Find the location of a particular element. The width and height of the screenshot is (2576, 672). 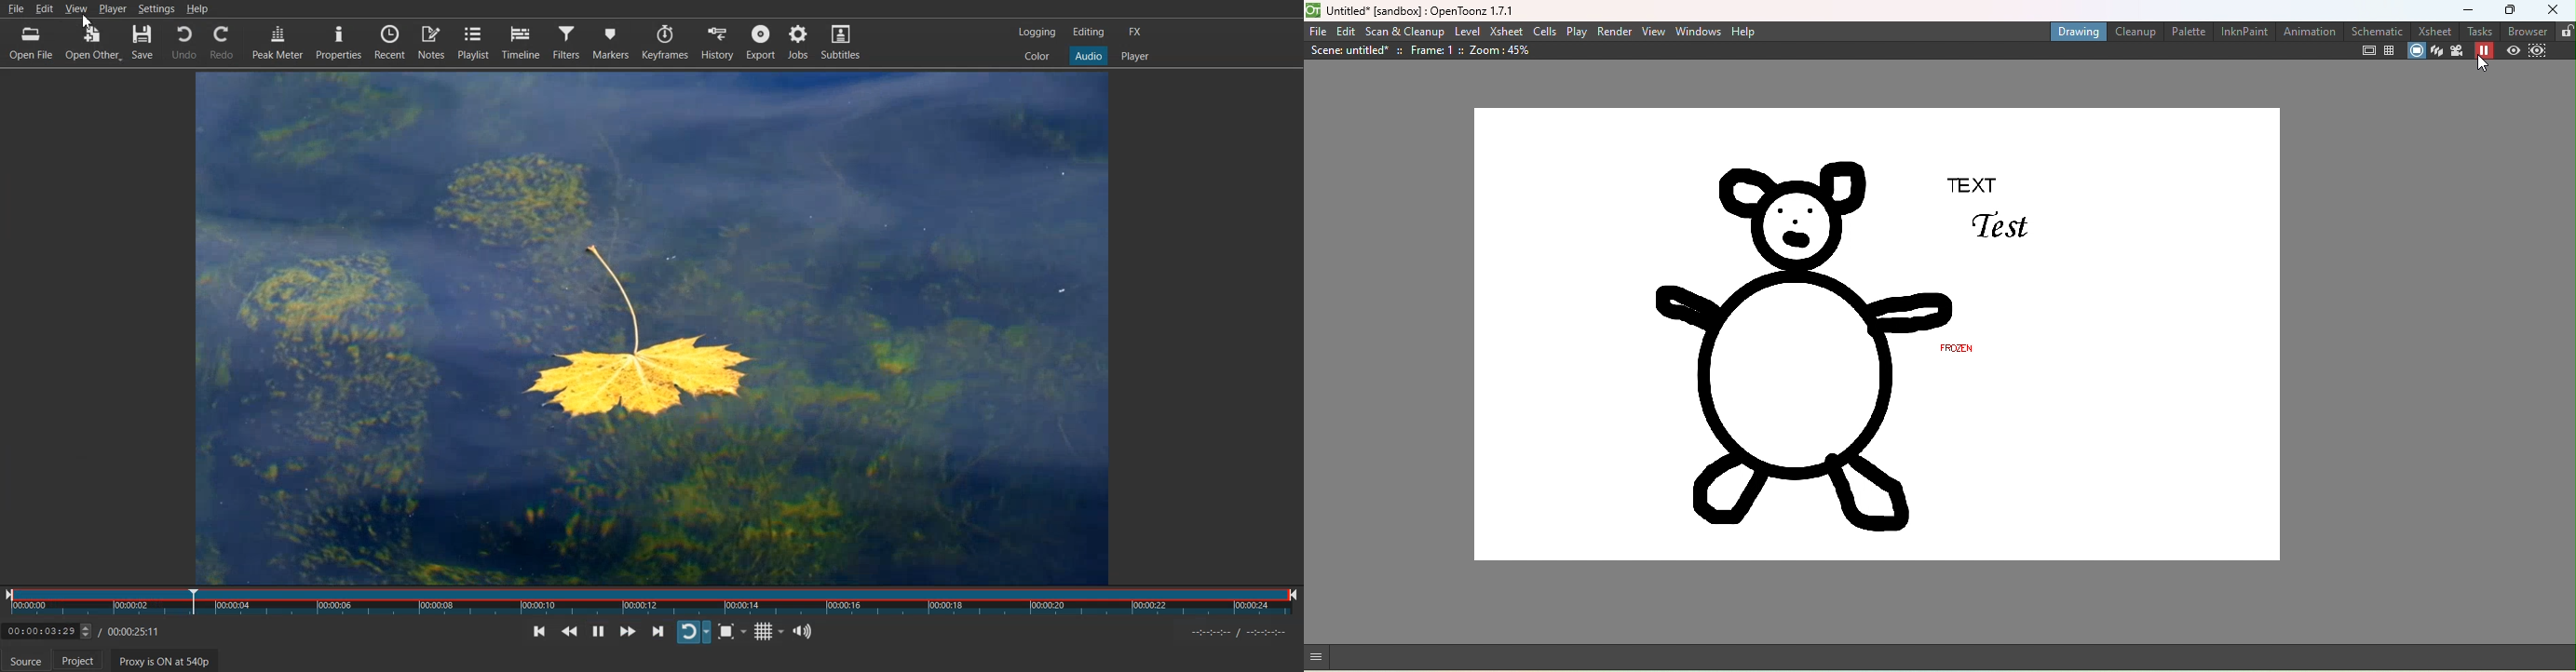

Properties is located at coordinates (338, 42).